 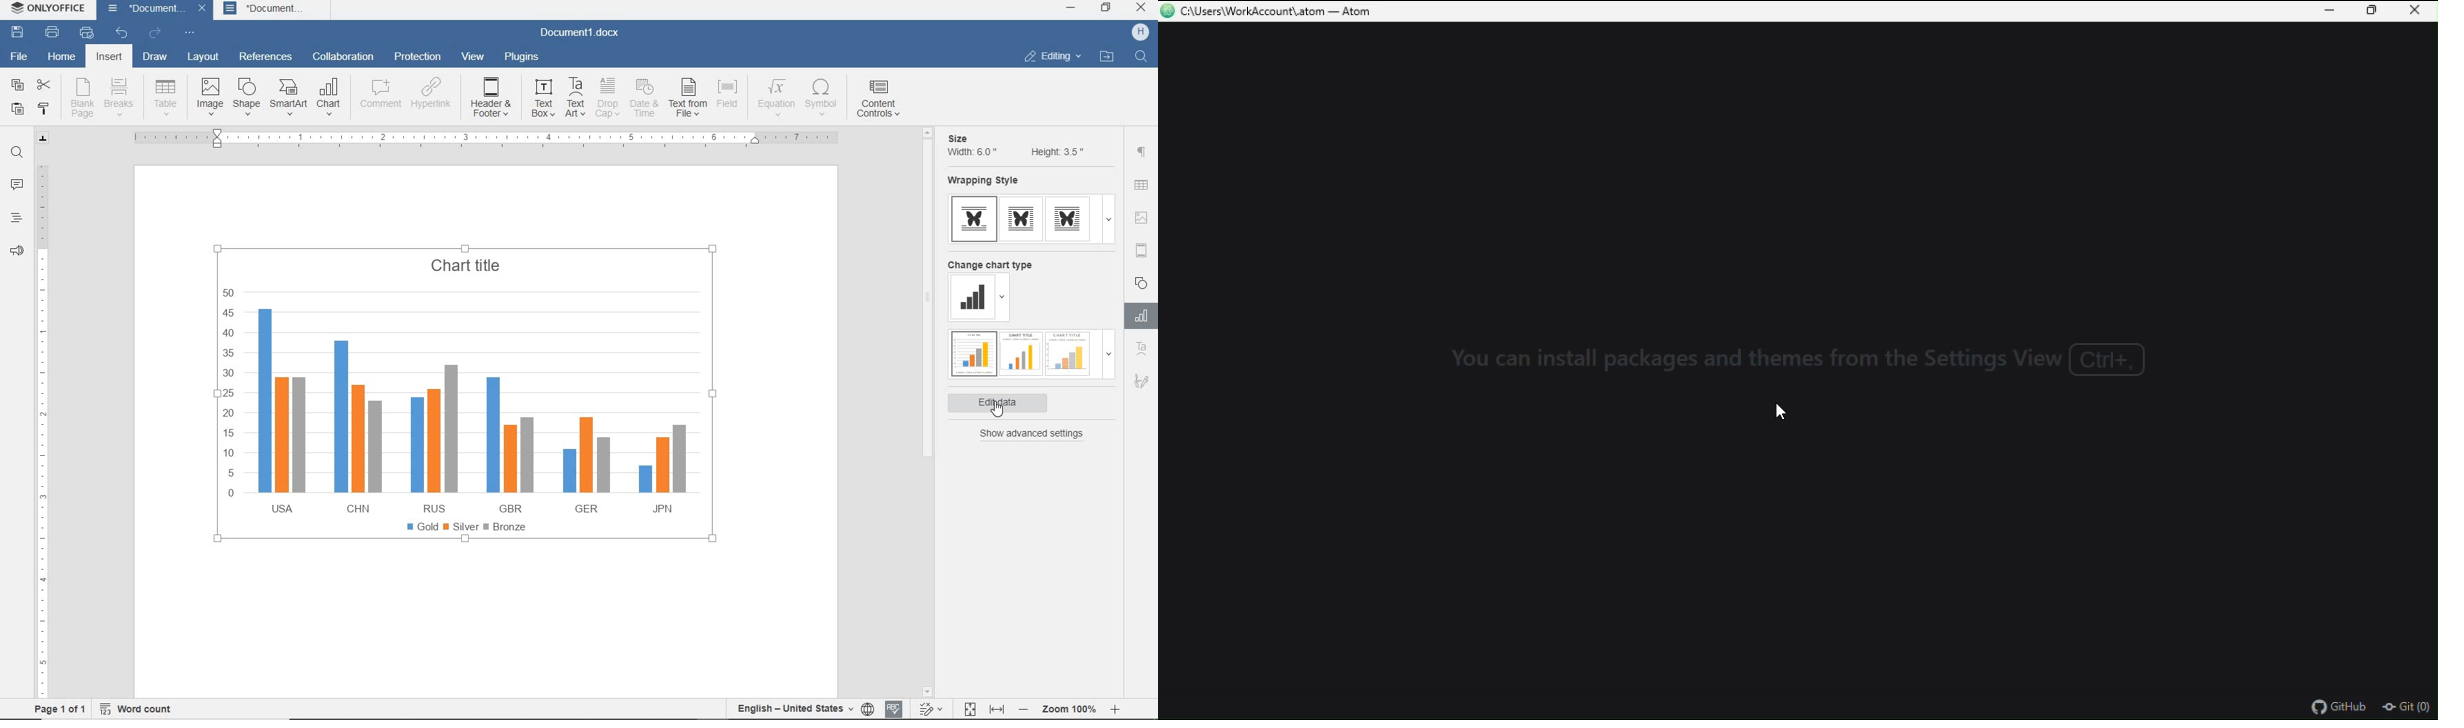 I want to click on wrapping style, so click(x=988, y=181).